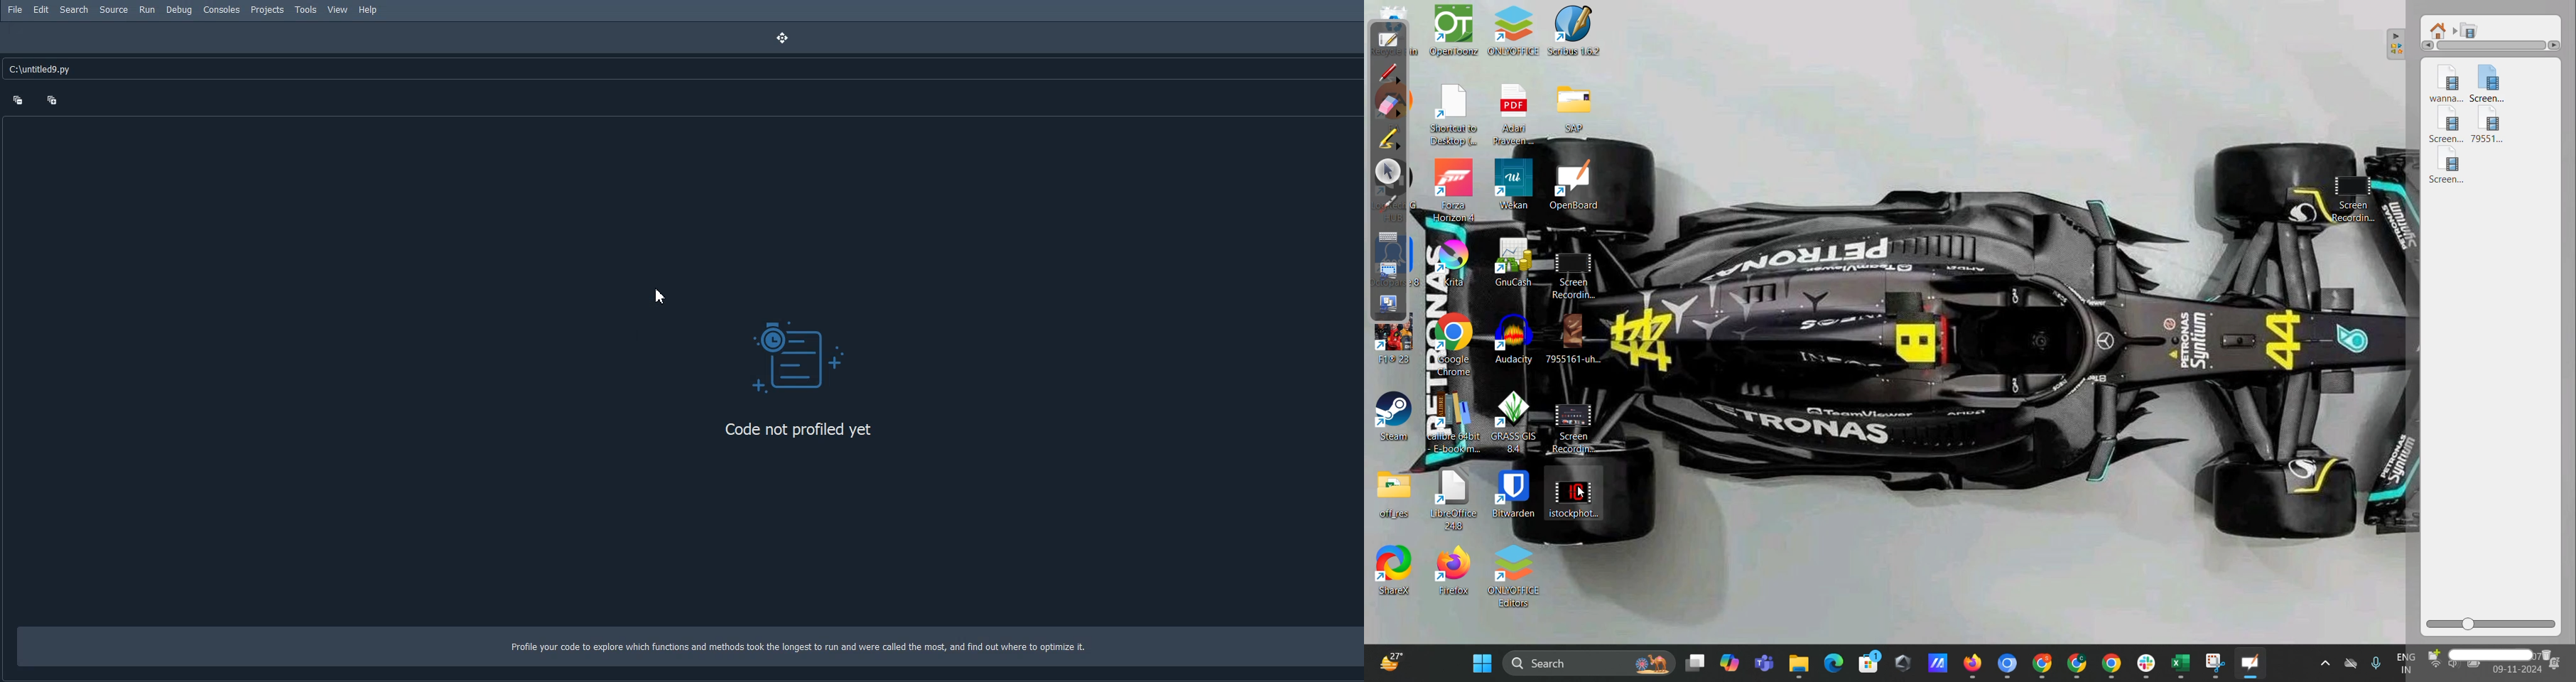 Image resolution: width=2576 pixels, height=700 pixels. What do you see at coordinates (805, 428) in the screenshot?
I see `Code not profiled yet` at bounding box center [805, 428].